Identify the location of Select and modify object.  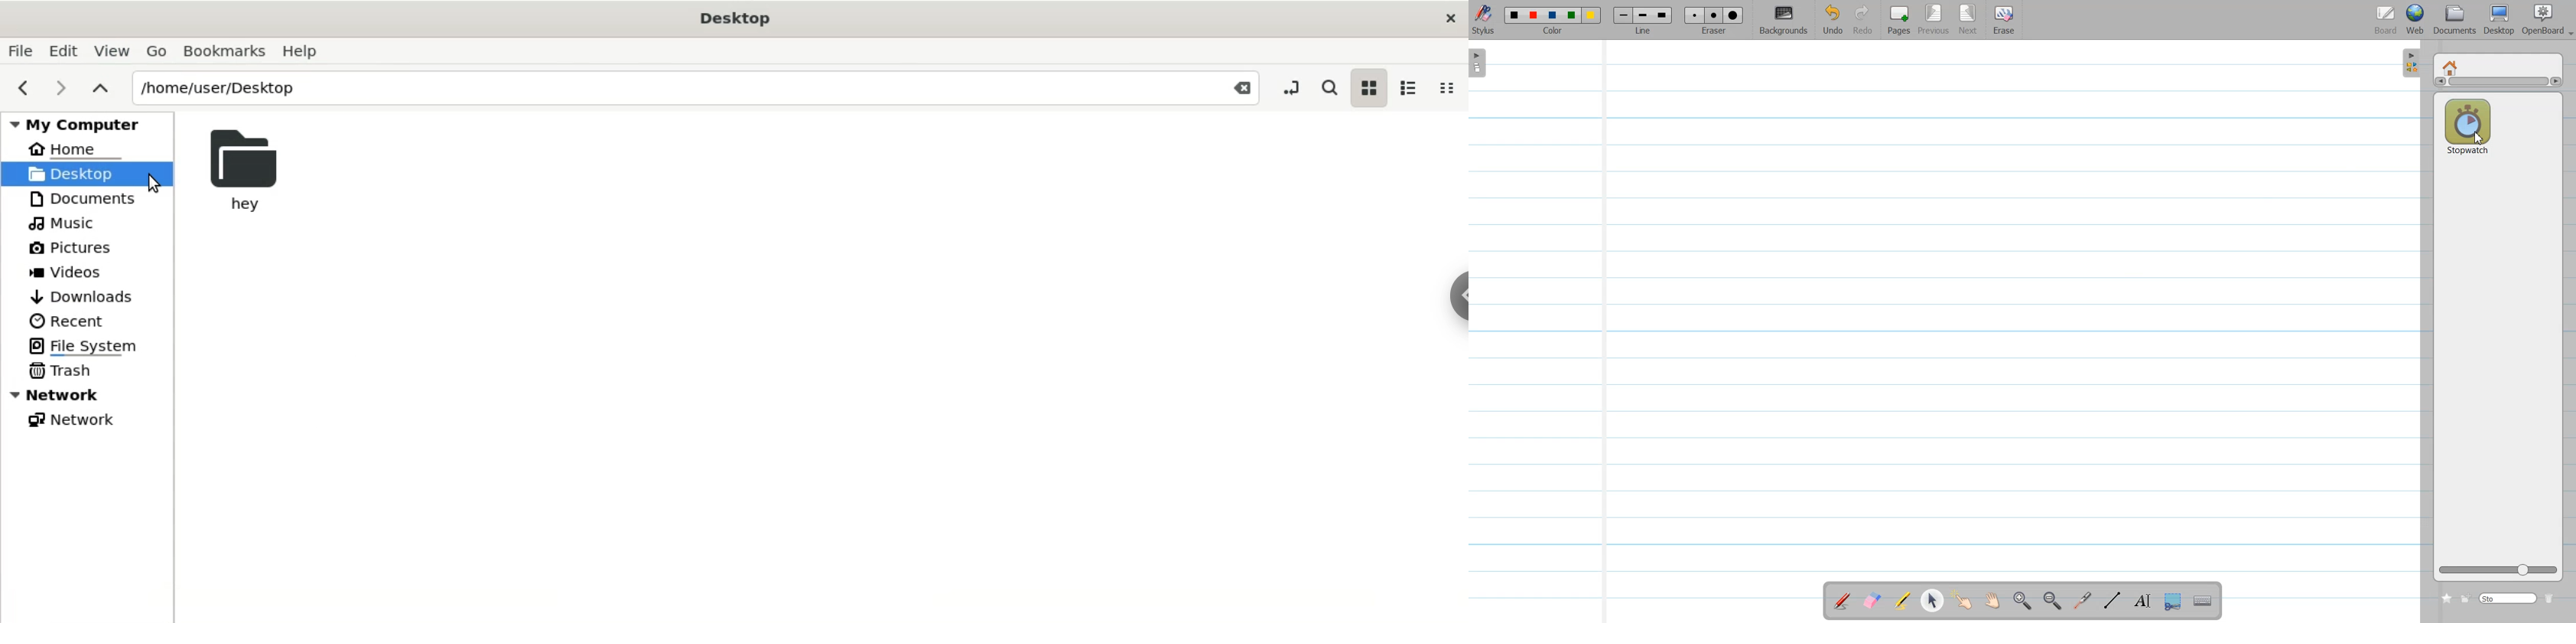
(1932, 600).